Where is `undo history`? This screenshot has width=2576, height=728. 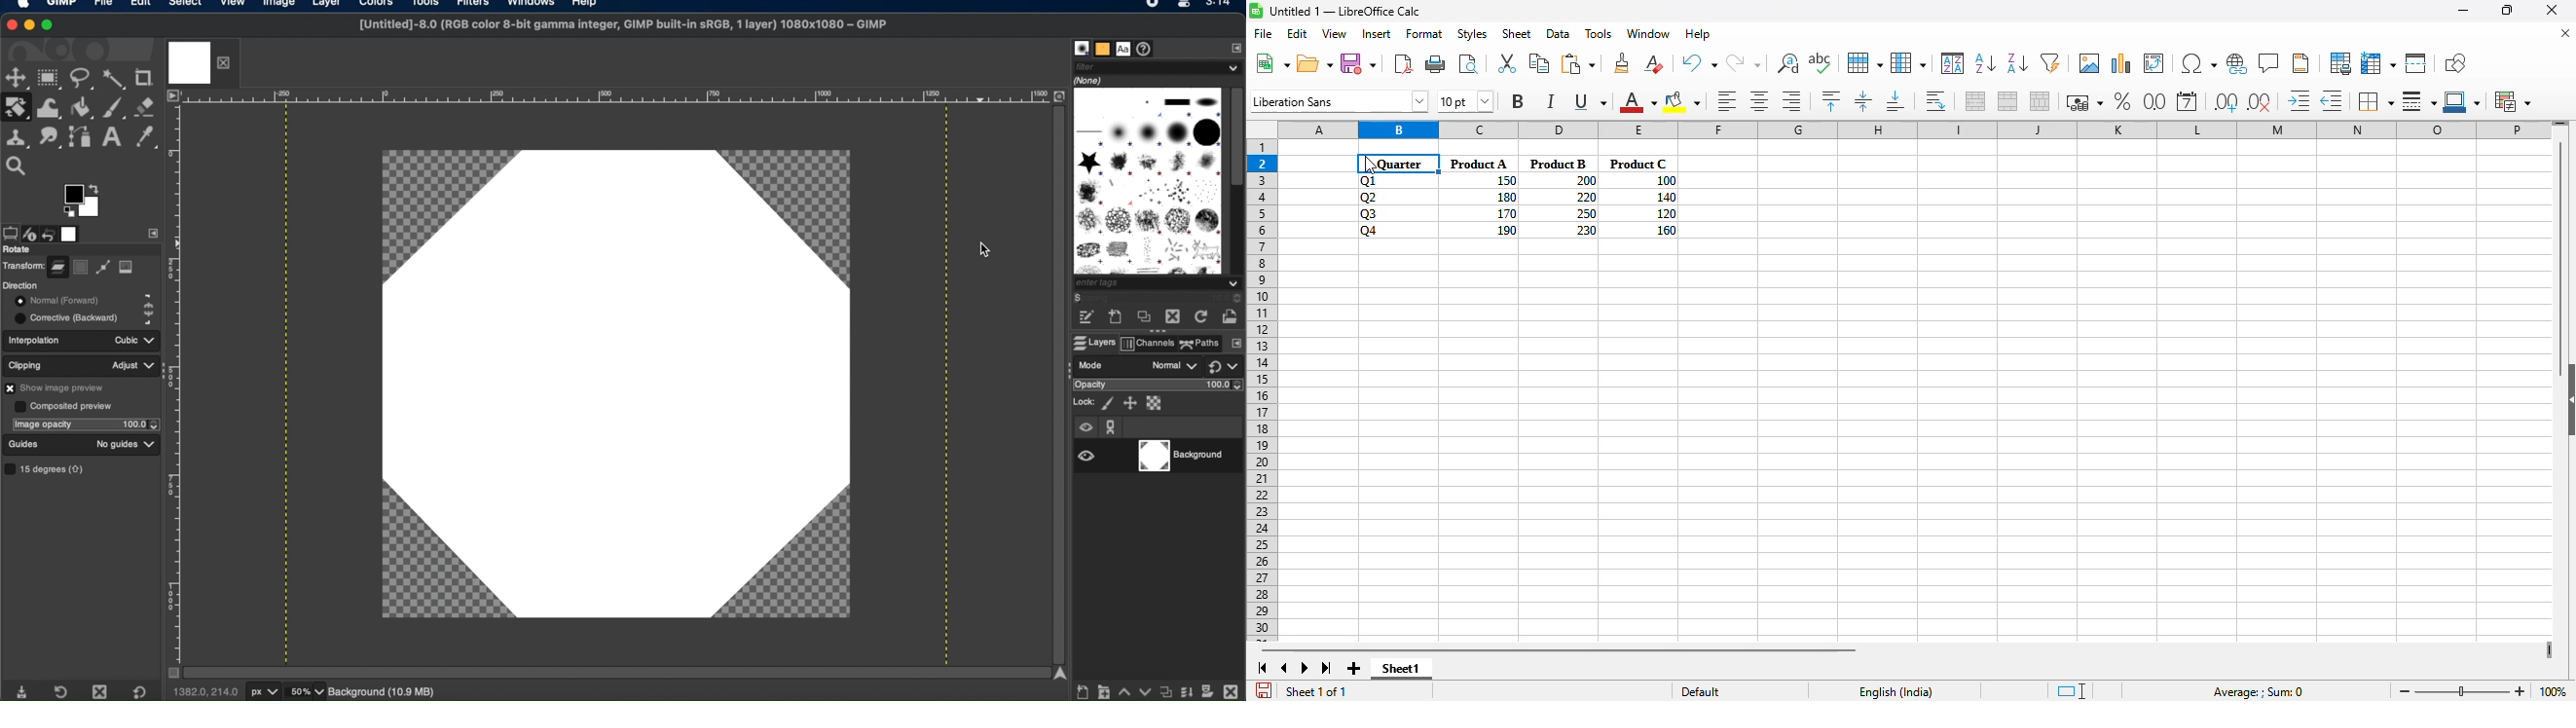 undo history is located at coordinates (50, 232).